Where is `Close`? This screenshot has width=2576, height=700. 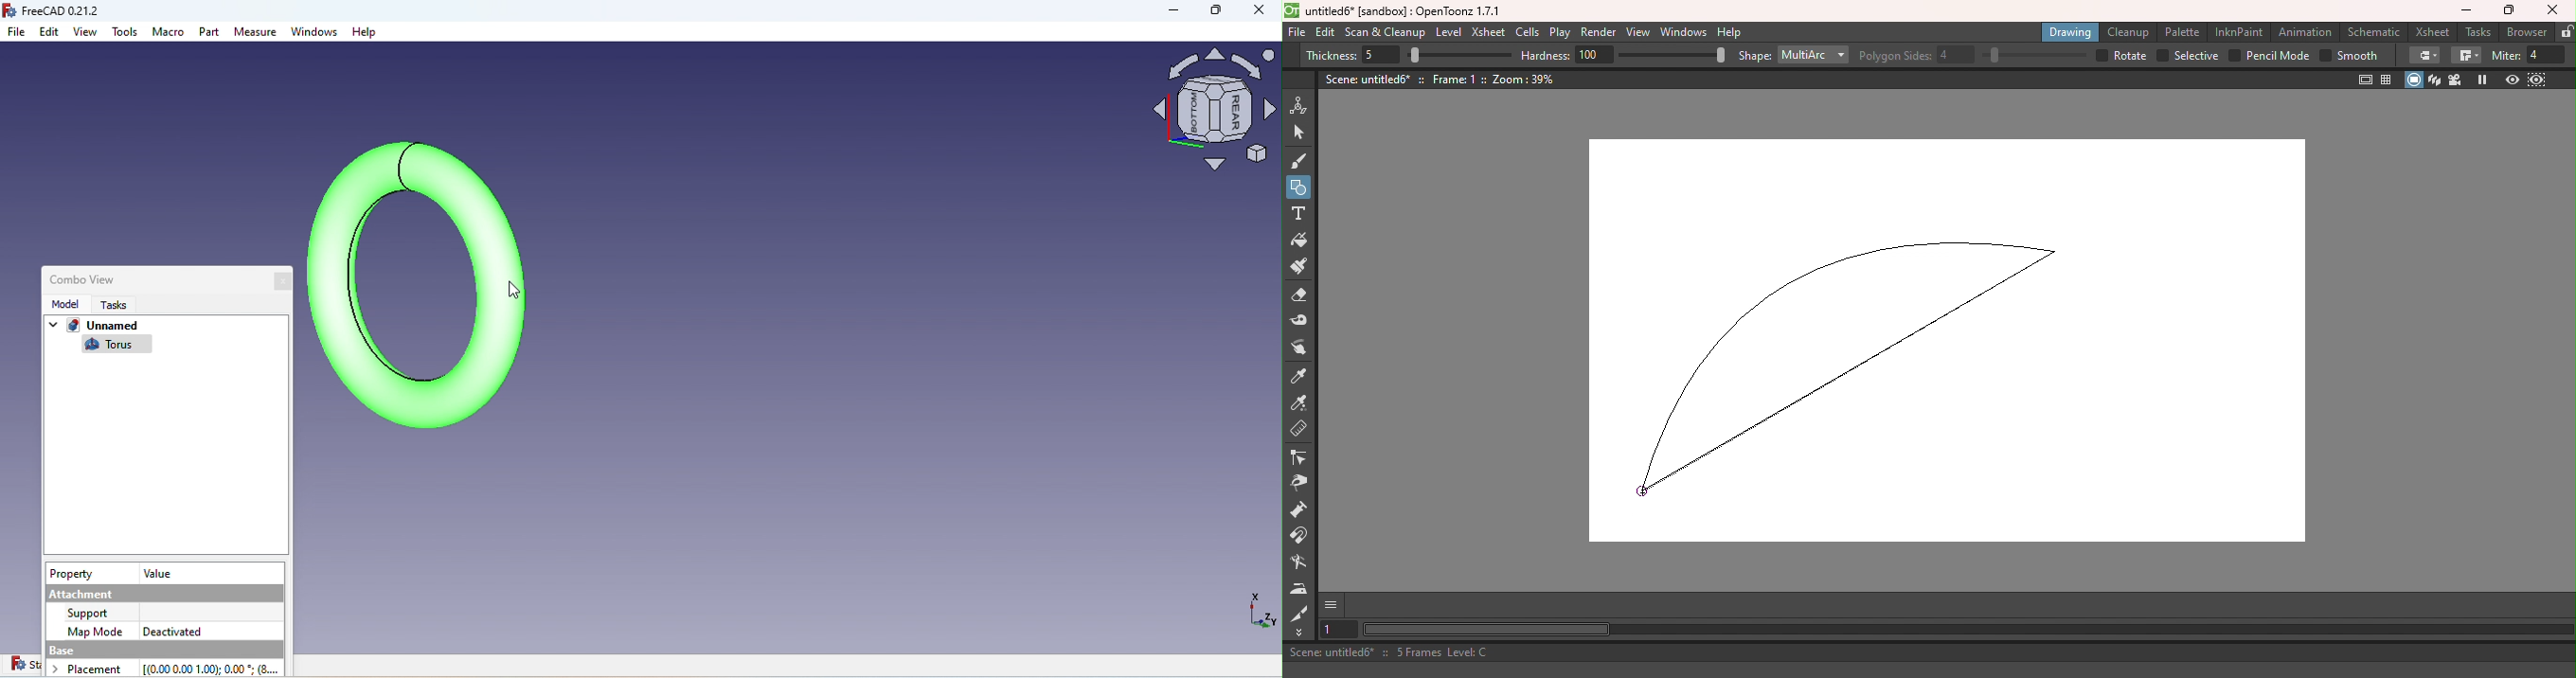
Close is located at coordinates (2555, 10).